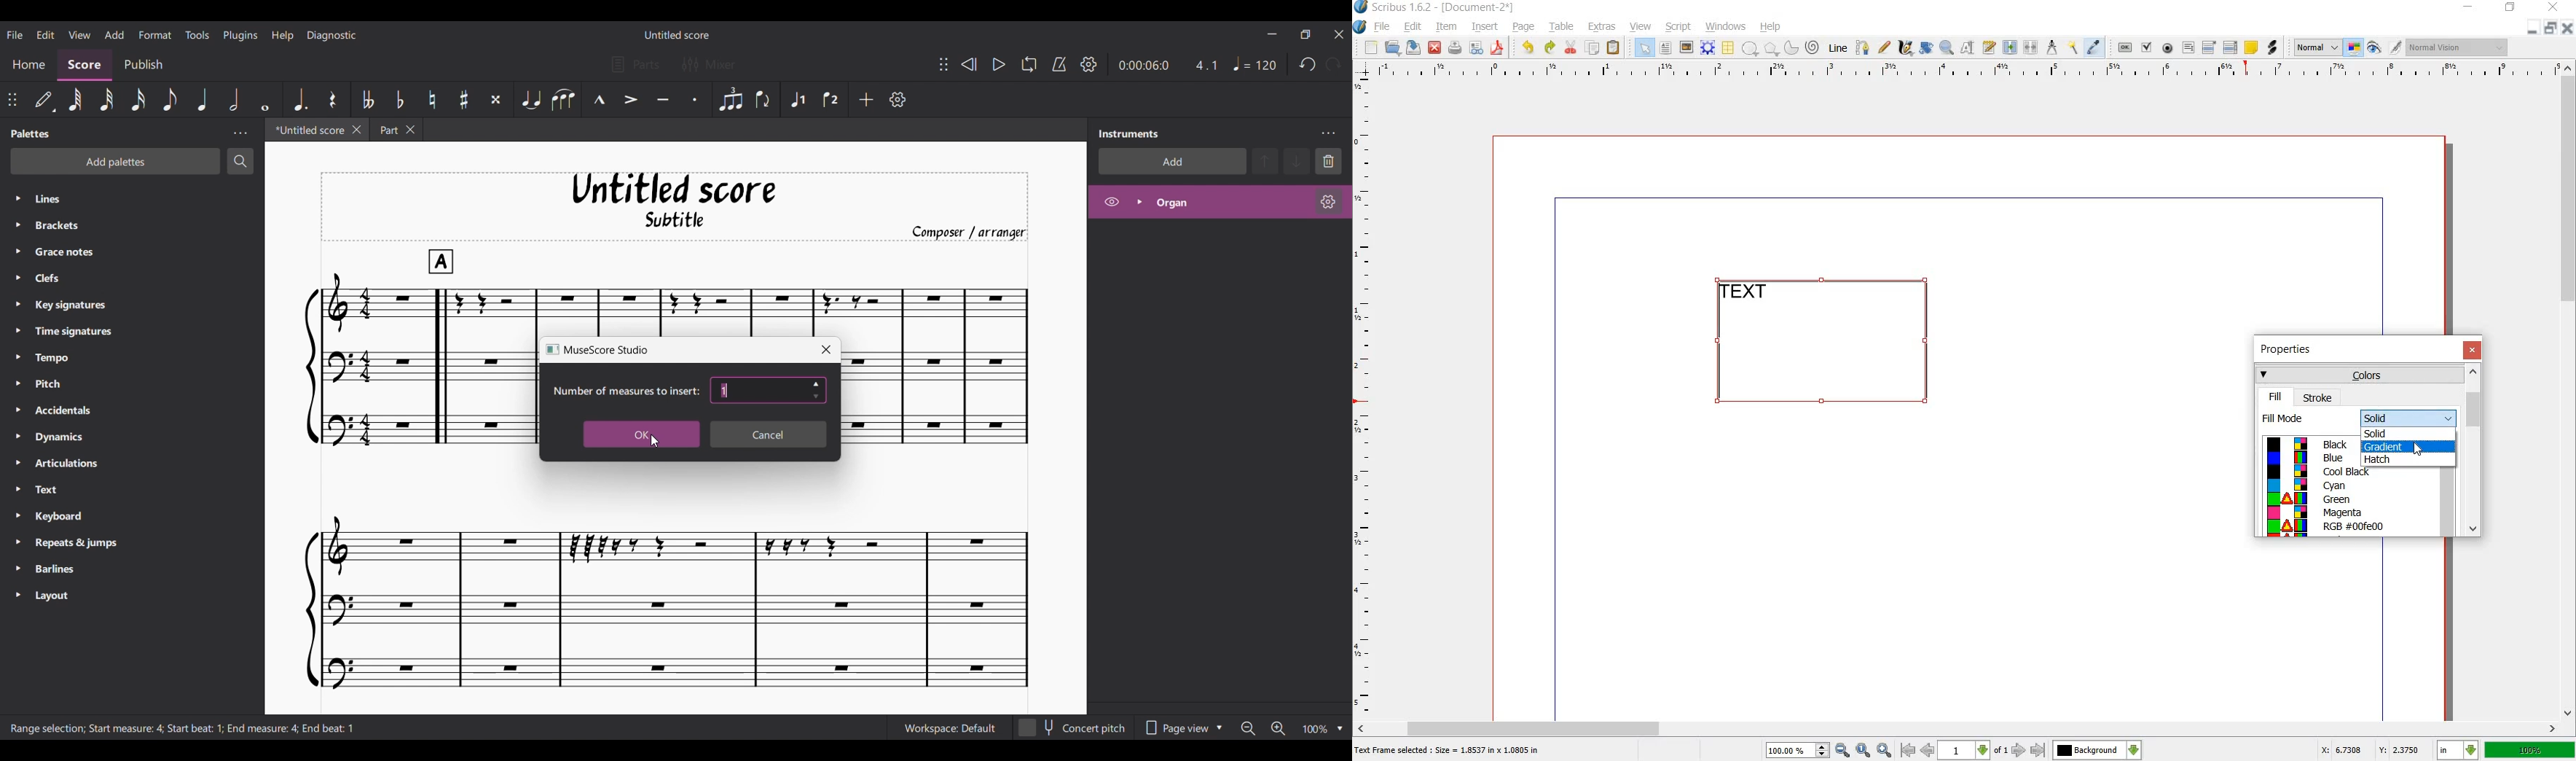  What do you see at coordinates (1614, 48) in the screenshot?
I see `paste` at bounding box center [1614, 48].